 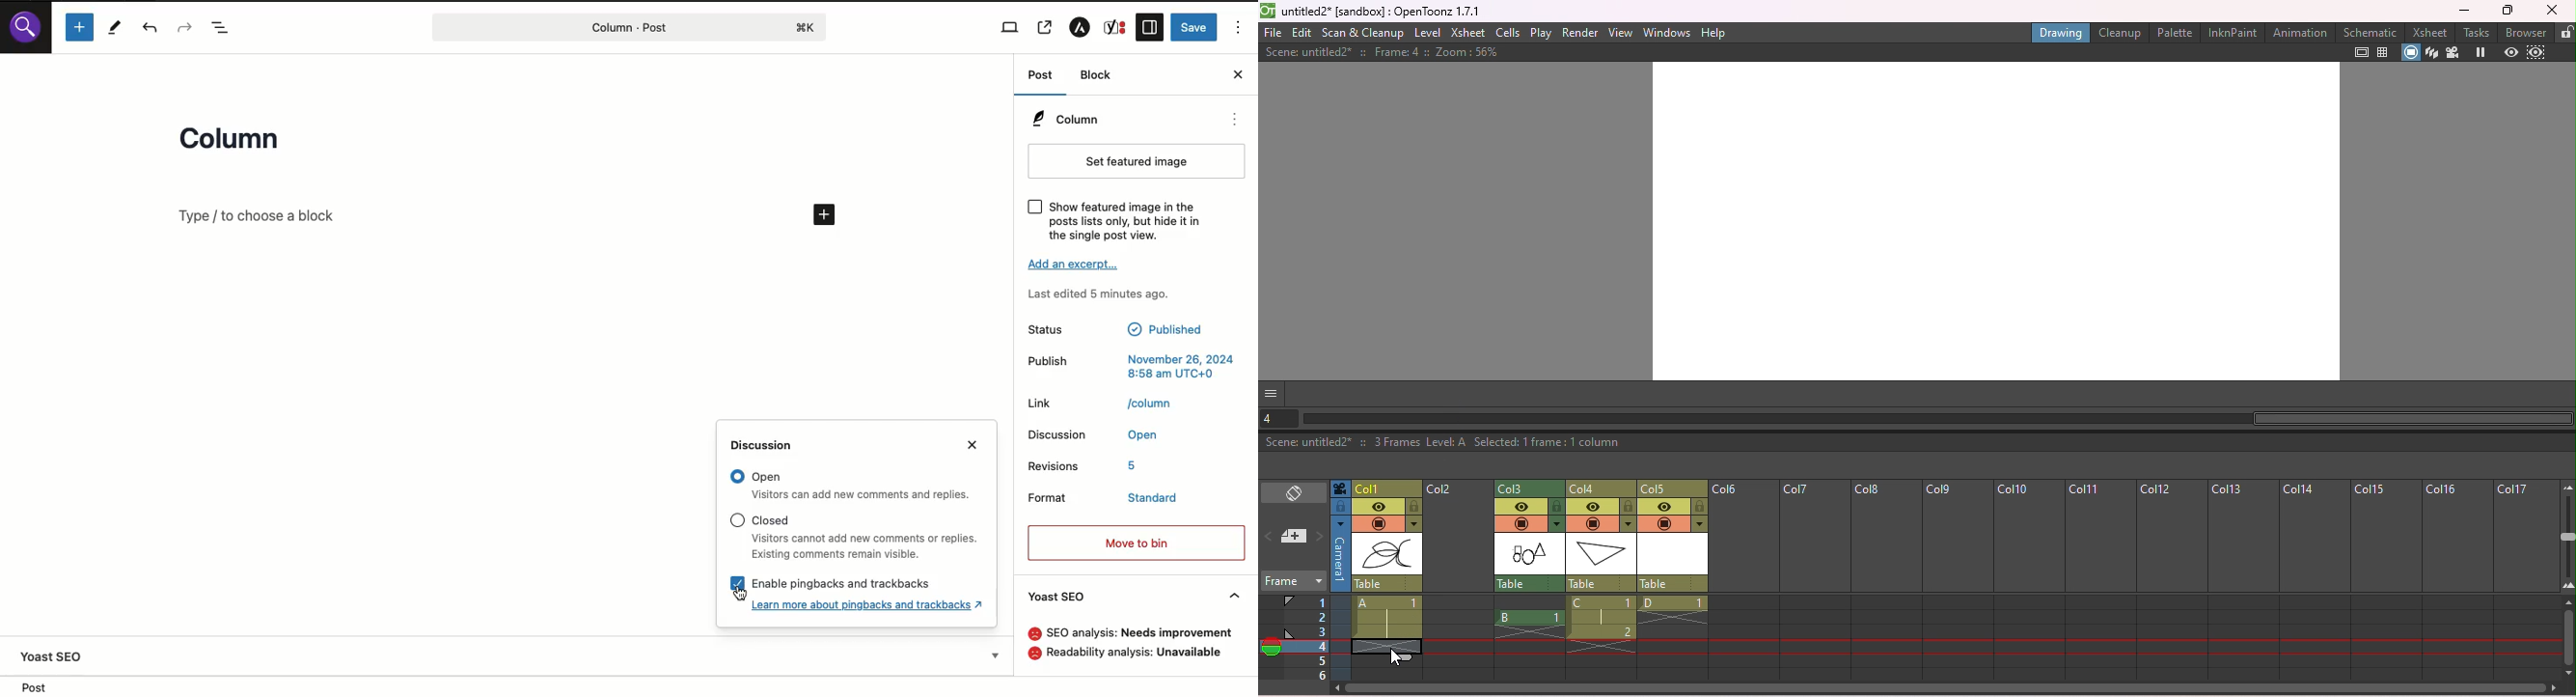 I want to click on Scene: untitled2* :: 3 Frames Level: A Selected: 1 frame: 1 column, so click(x=1916, y=443).